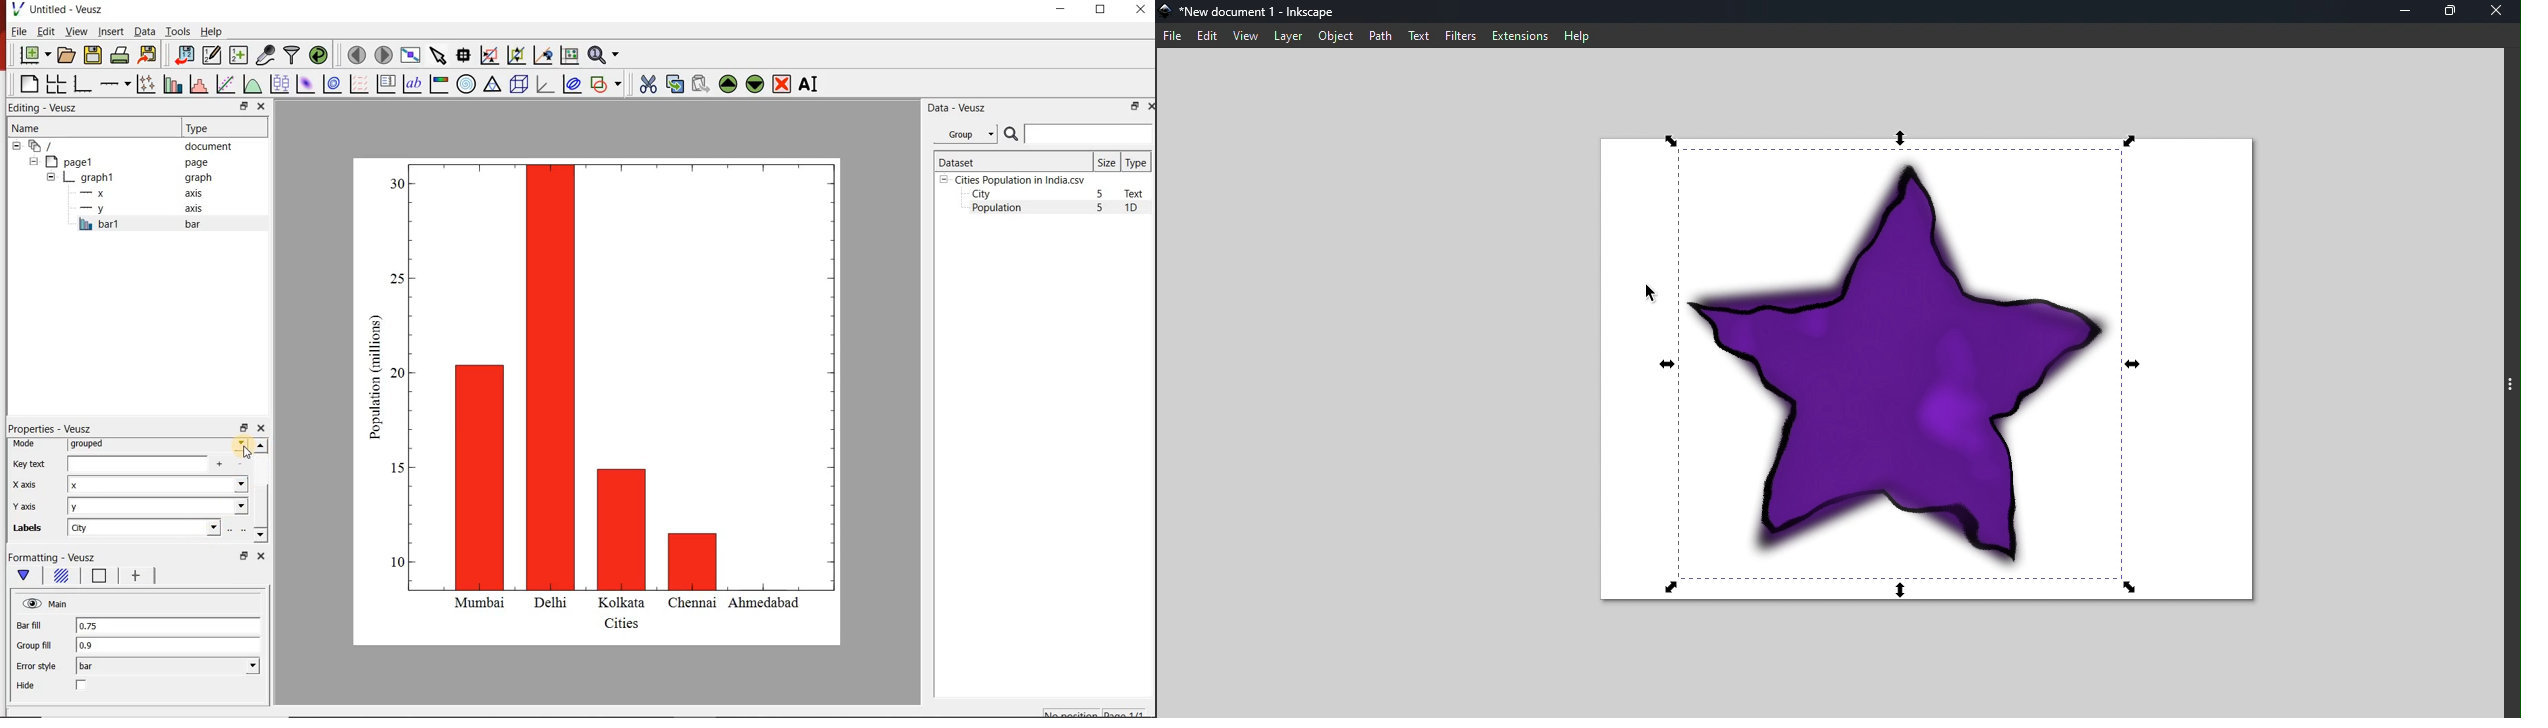 The width and height of the screenshot is (2548, 728). Describe the element at coordinates (19, 31) in the screenshot. I see `File` at that location.